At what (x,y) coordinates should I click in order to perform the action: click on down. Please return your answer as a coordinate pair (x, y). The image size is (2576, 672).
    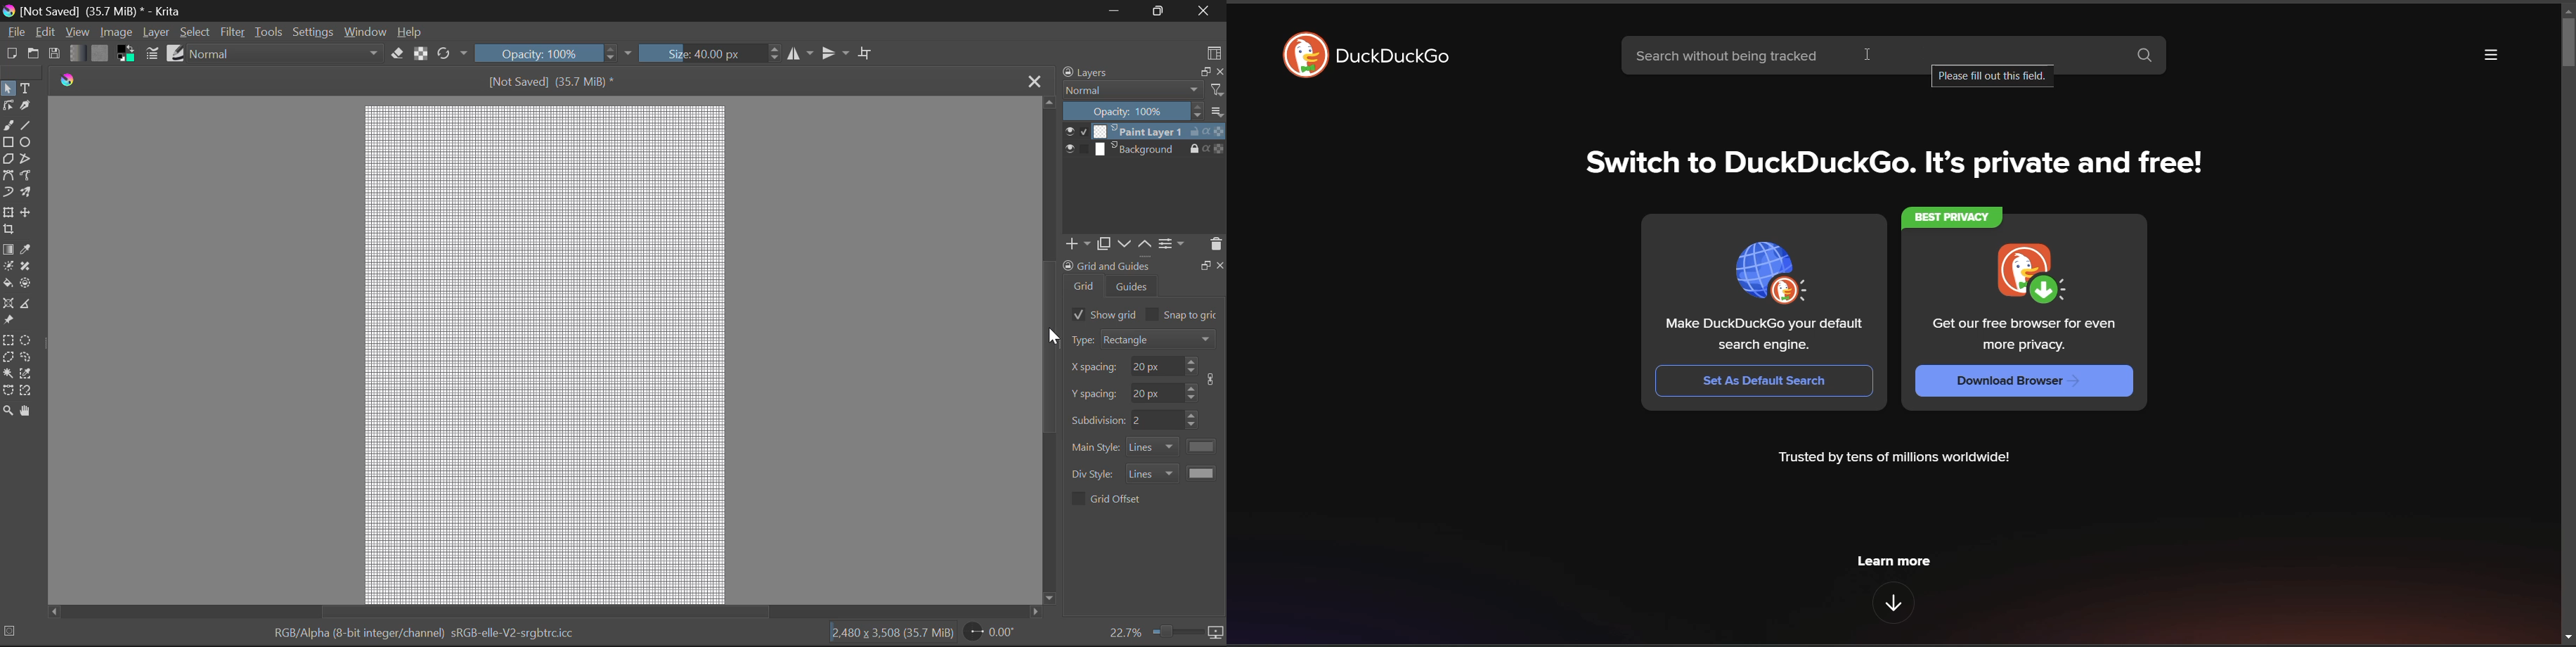
    Looking at the image, I should click on (1123, 244).